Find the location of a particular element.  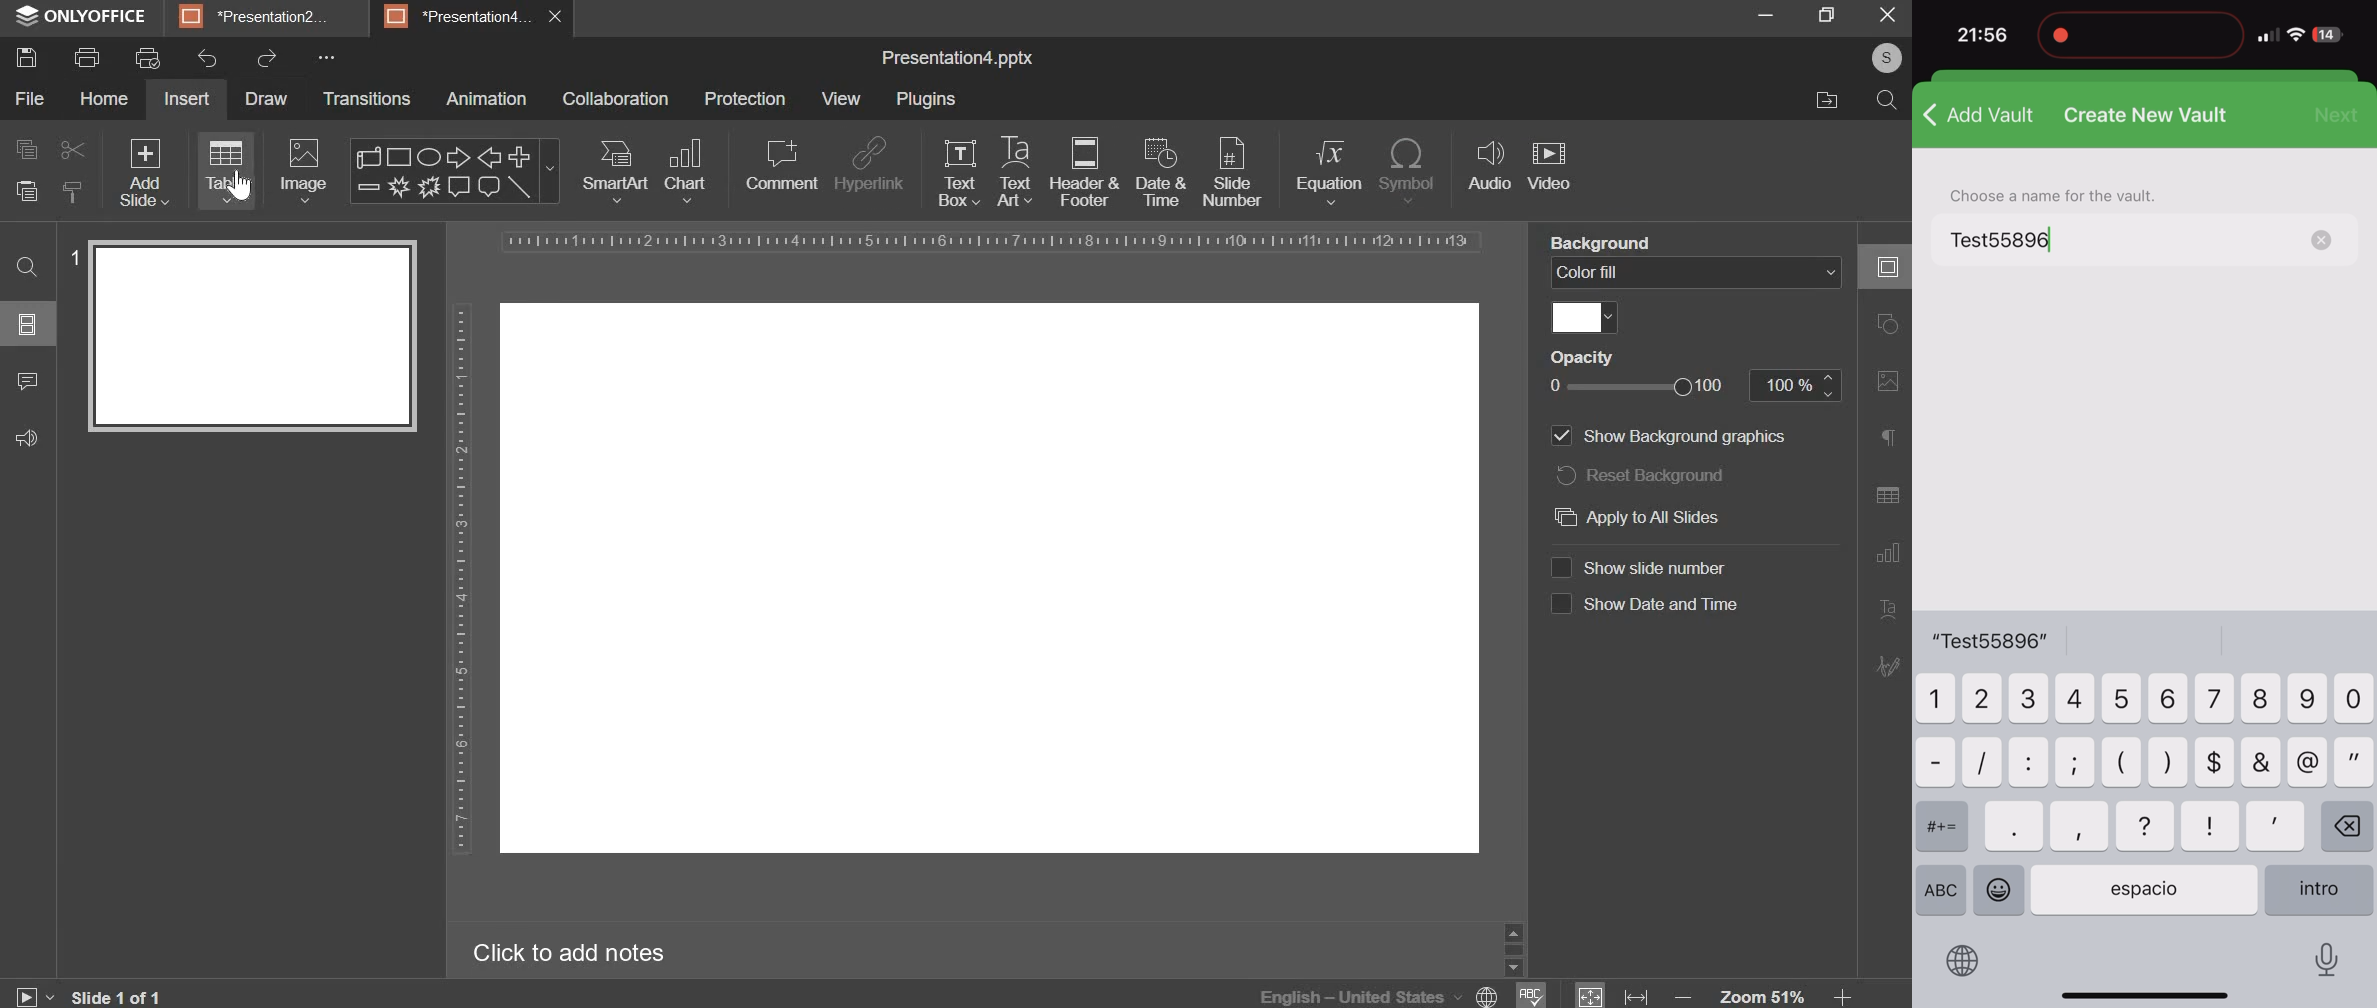

cursor is located at coordinates (239, 186).